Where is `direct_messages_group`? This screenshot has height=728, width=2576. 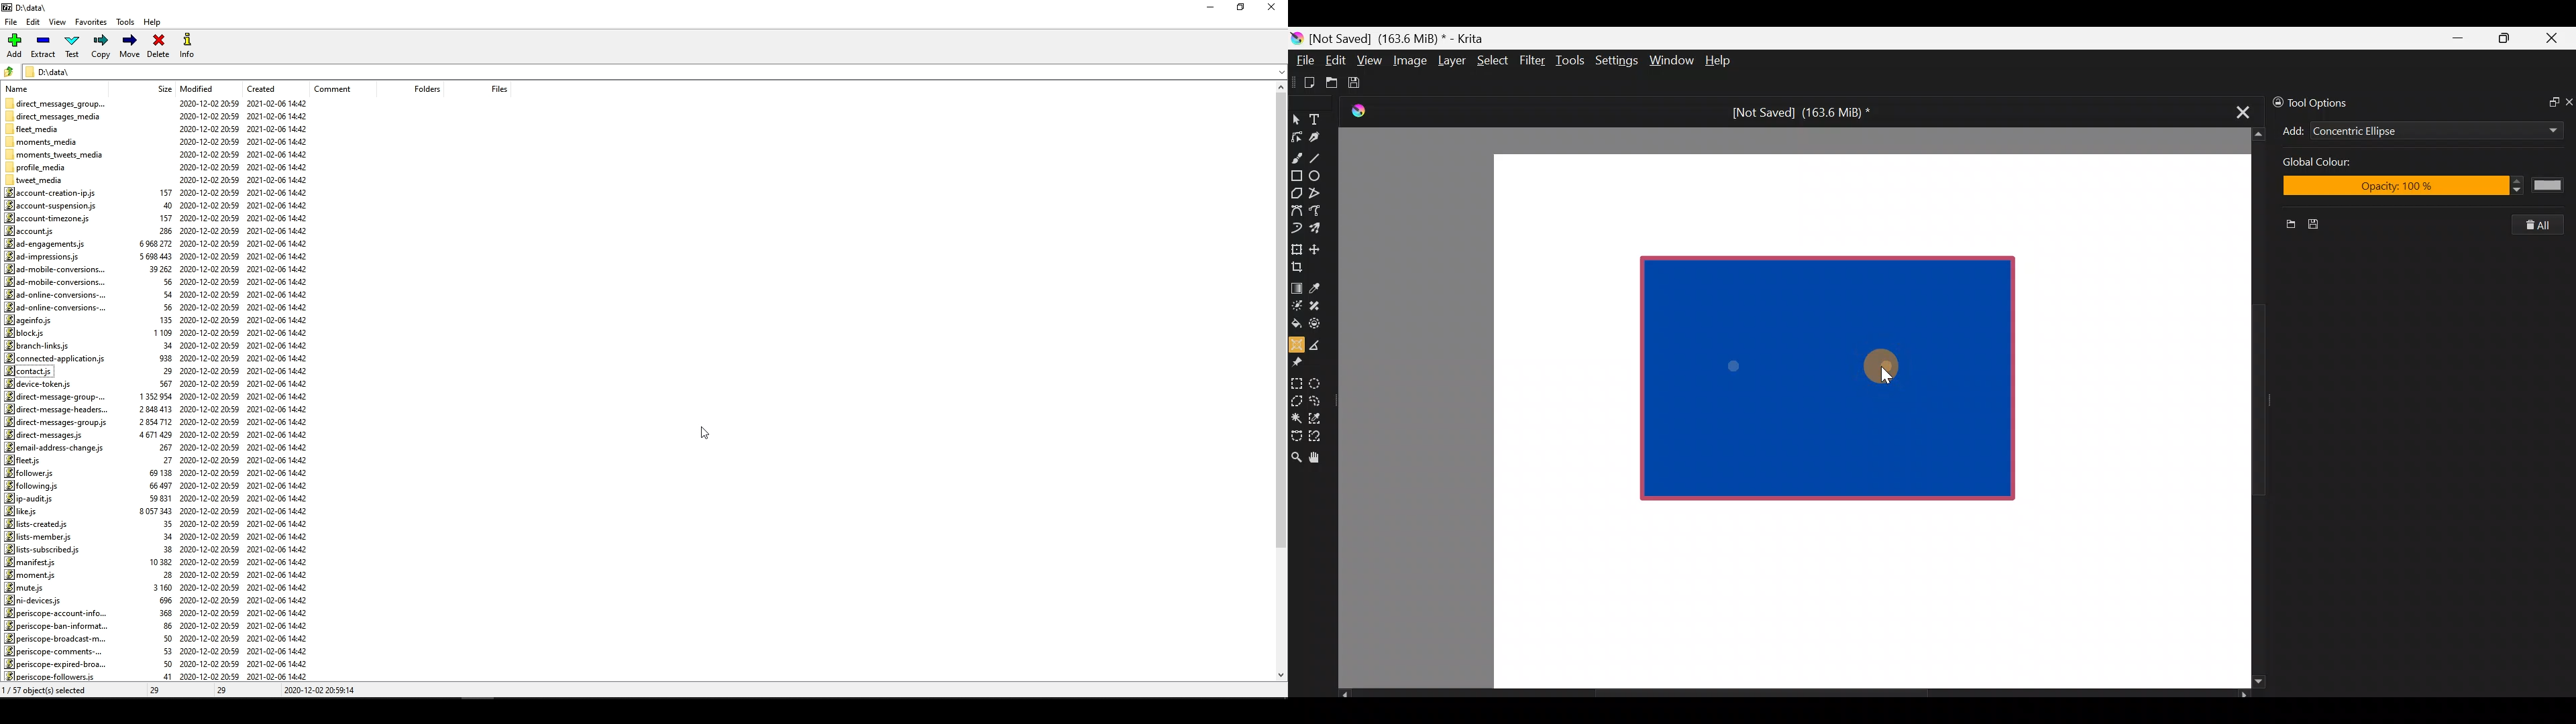
direct_messages_group is located at coordinates (57, 102).